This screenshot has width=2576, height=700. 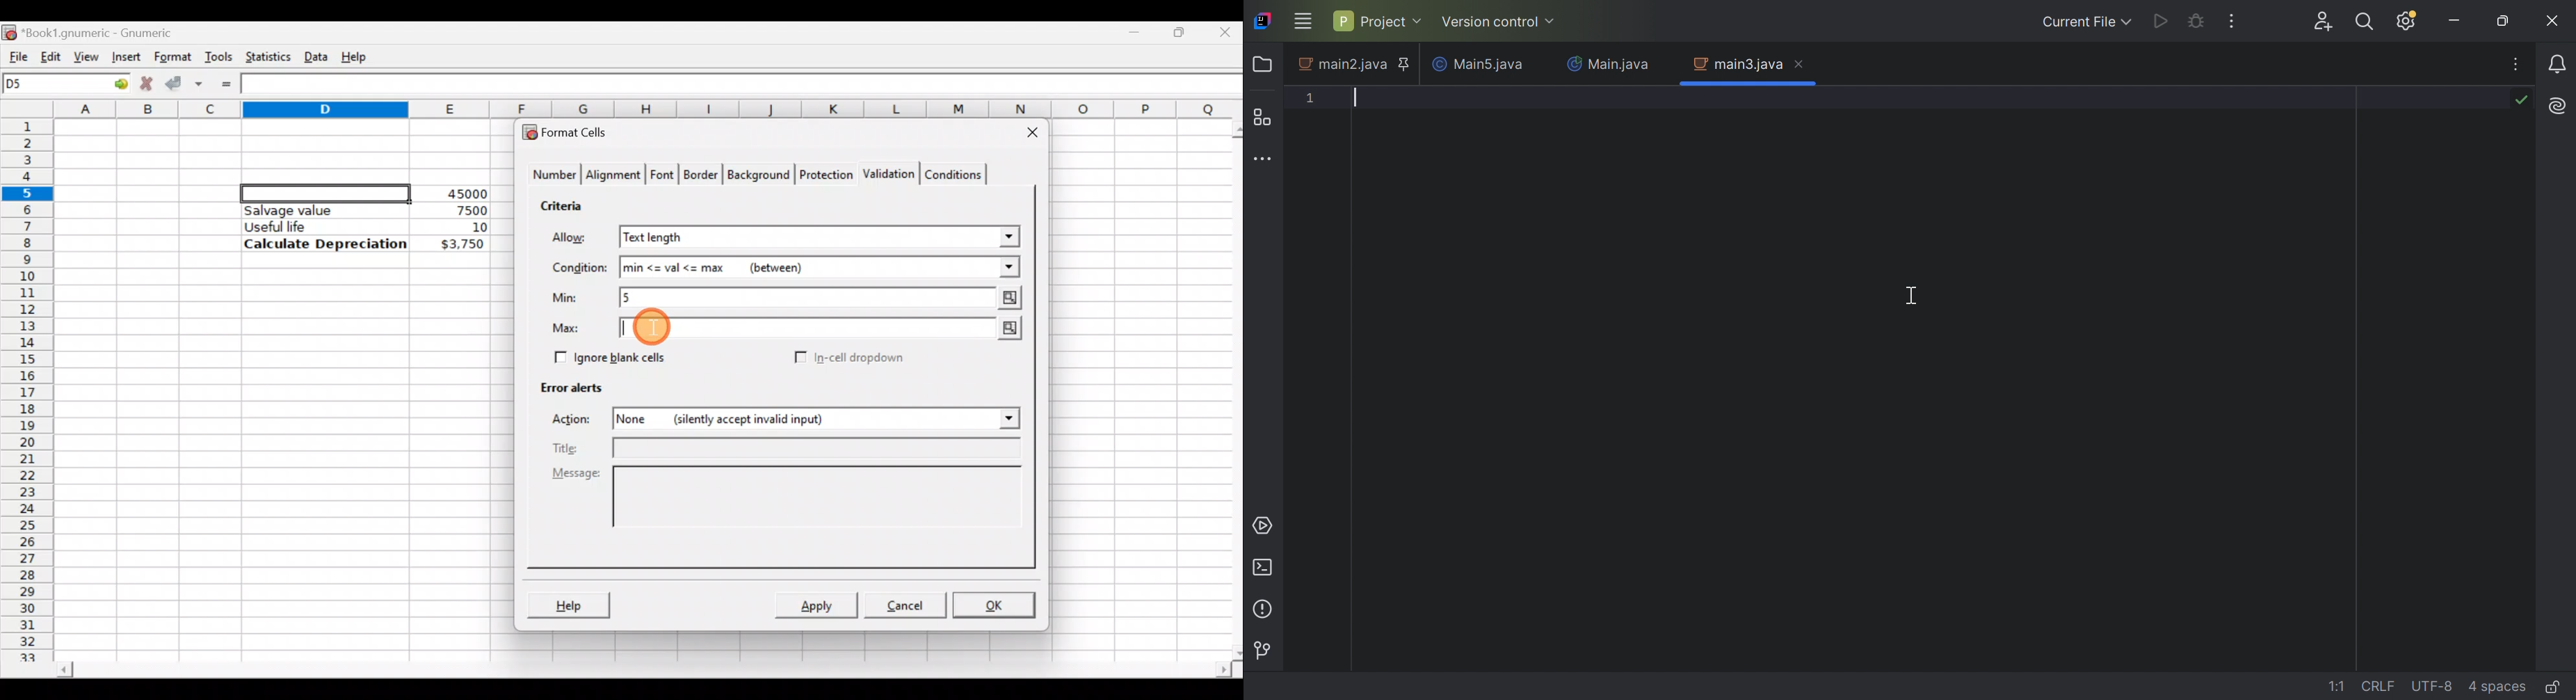 What do you see at coordinates (790, 511) in the screenshot?
I see `Message` at bounding box center [790, 511].